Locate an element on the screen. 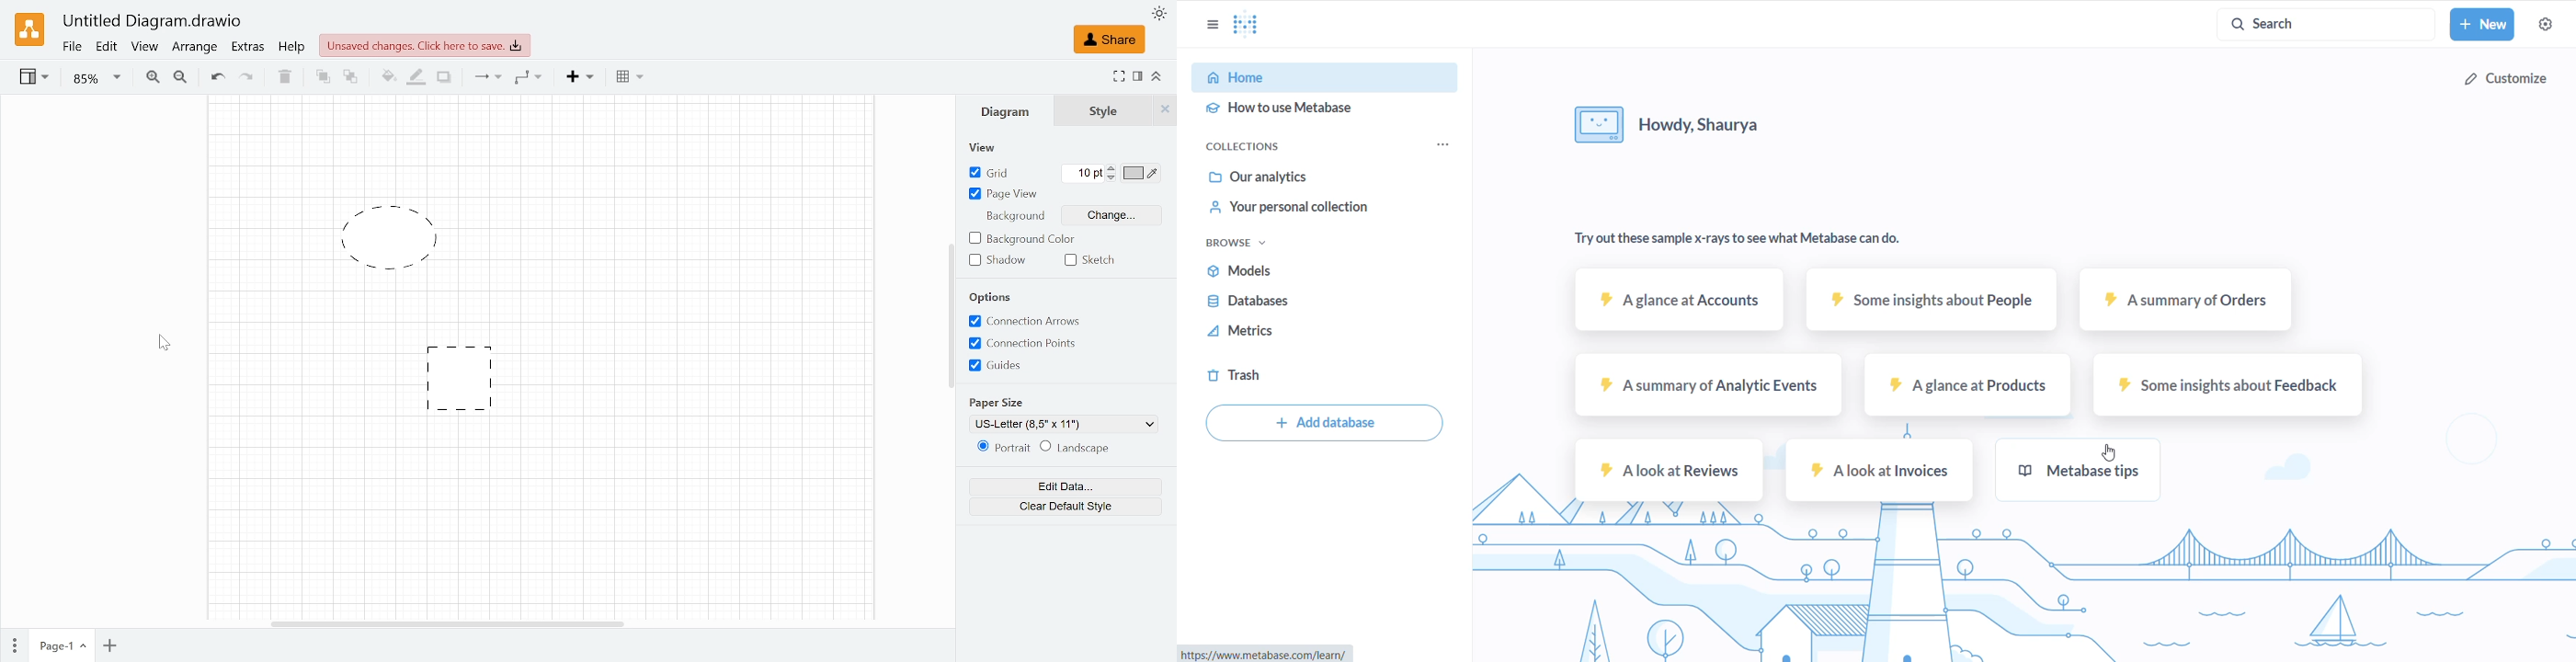 The image size is (2576, 672). Guides is located at coordinates (1002, 366).